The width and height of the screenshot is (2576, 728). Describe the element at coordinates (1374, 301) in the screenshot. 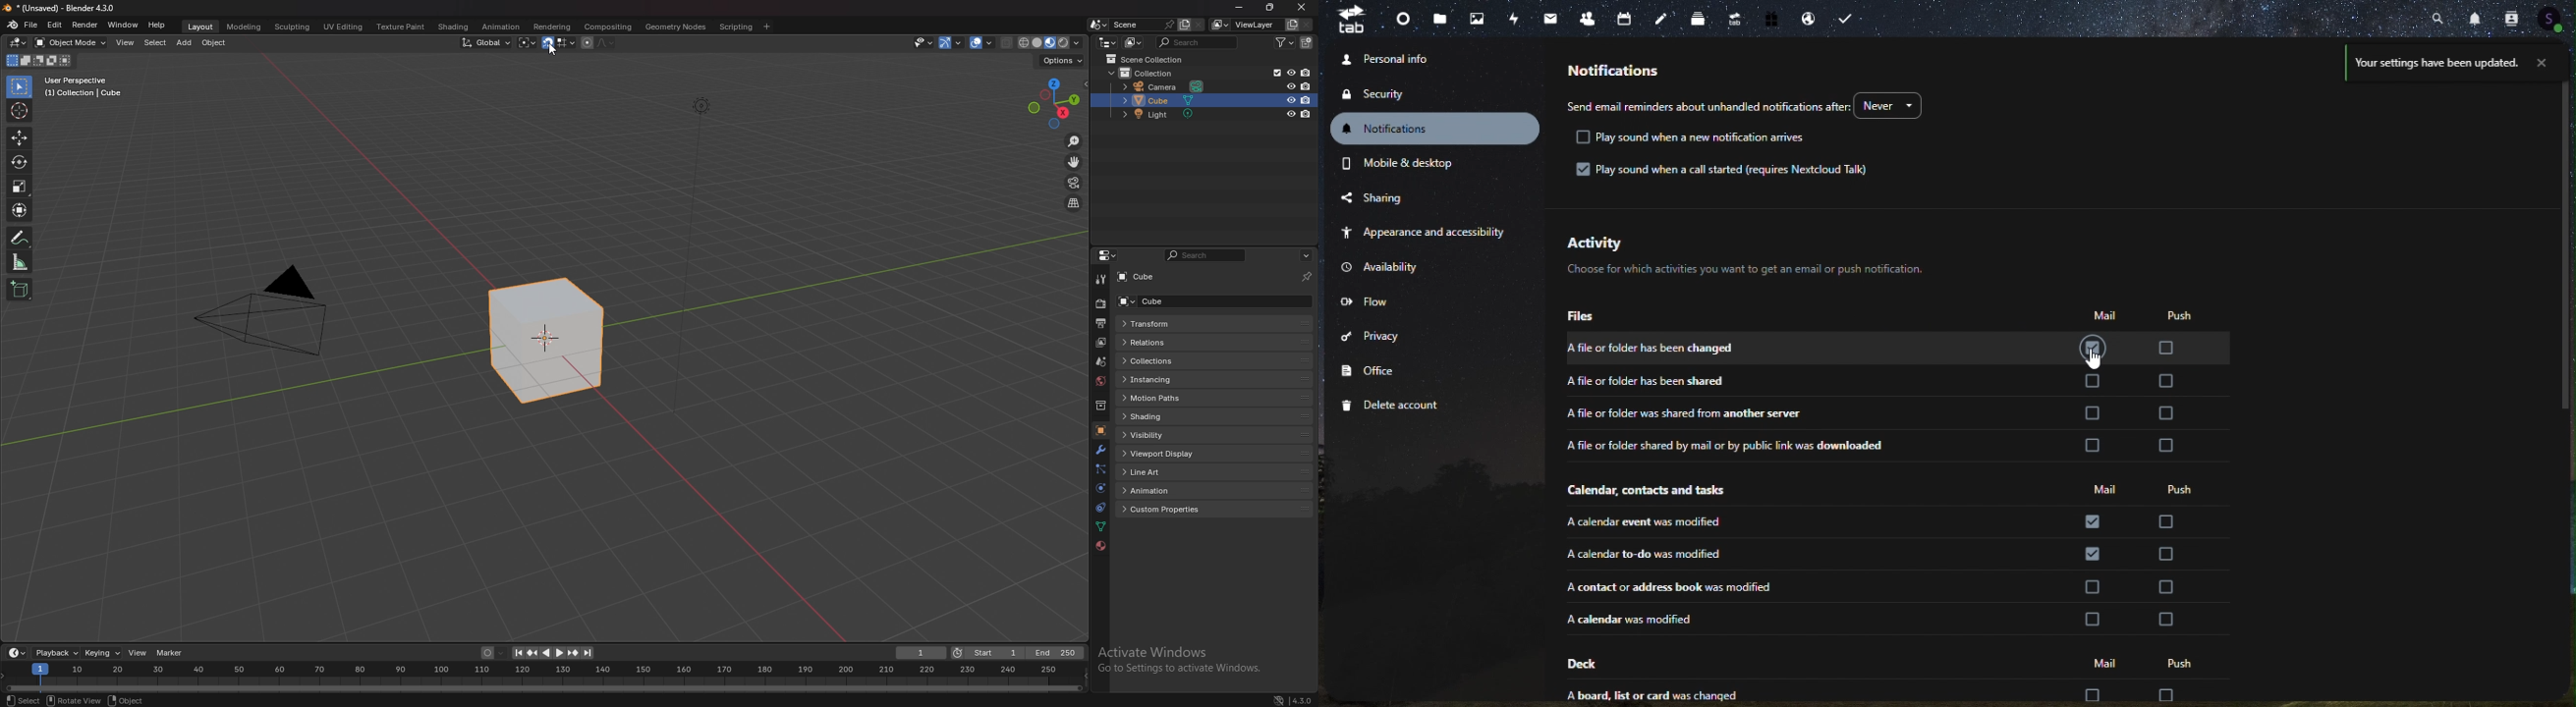

I see `flow` at that location.